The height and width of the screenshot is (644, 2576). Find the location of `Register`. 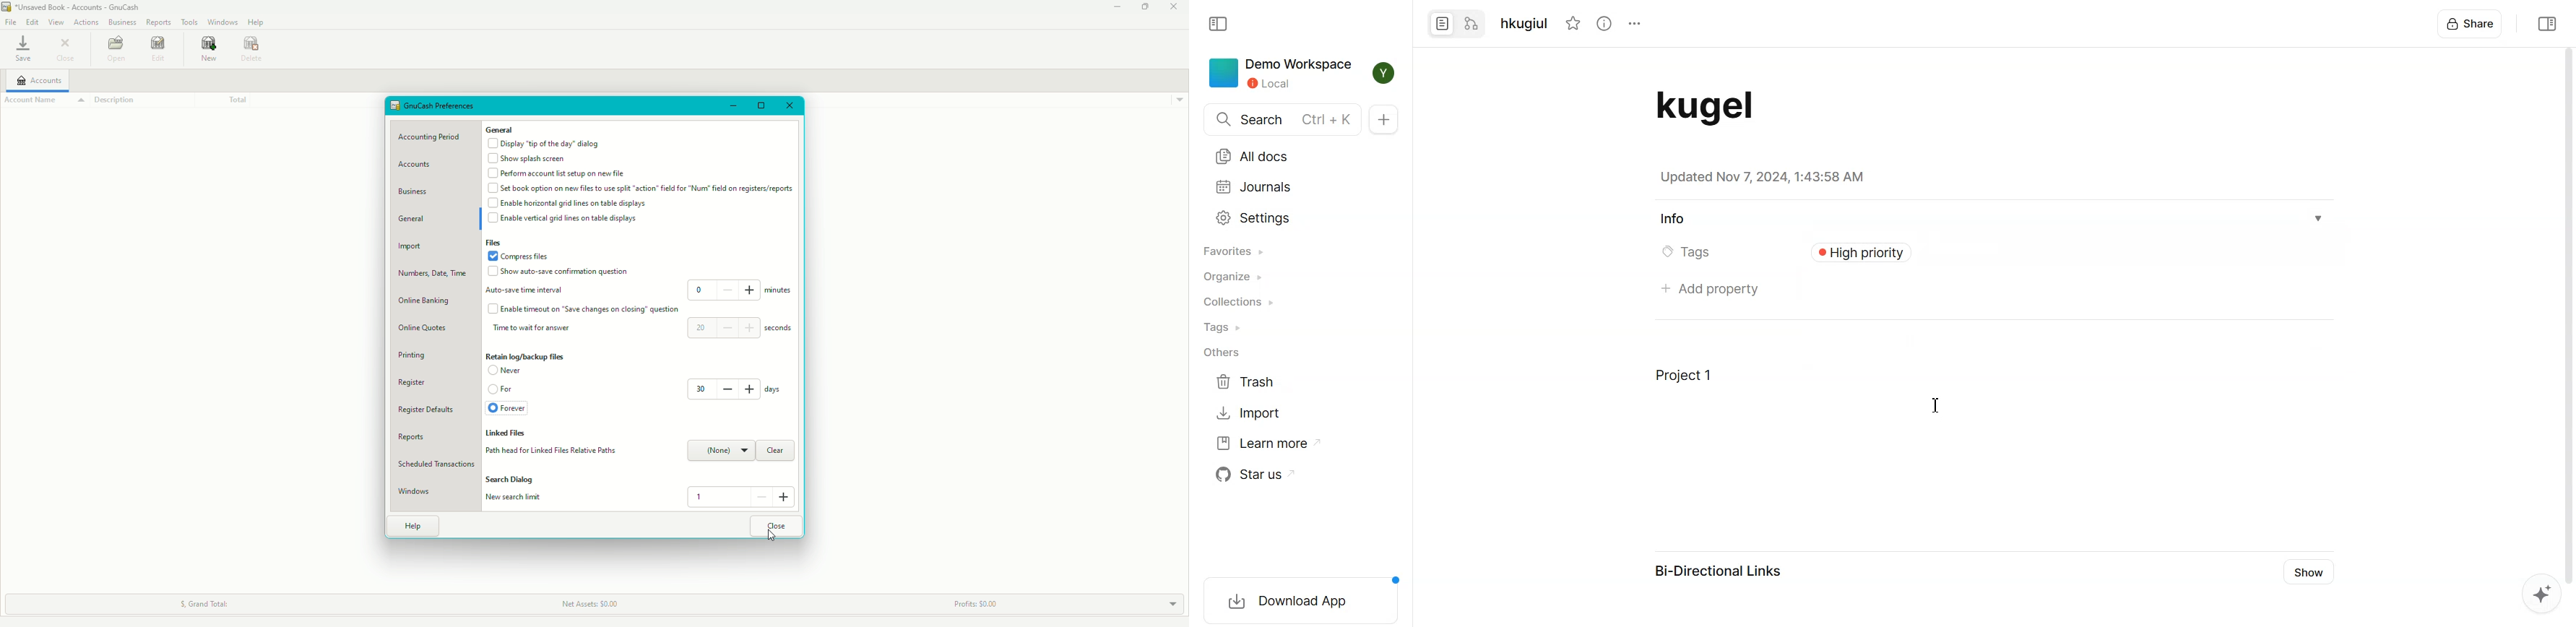

Register is located at coordinates (412, 384).